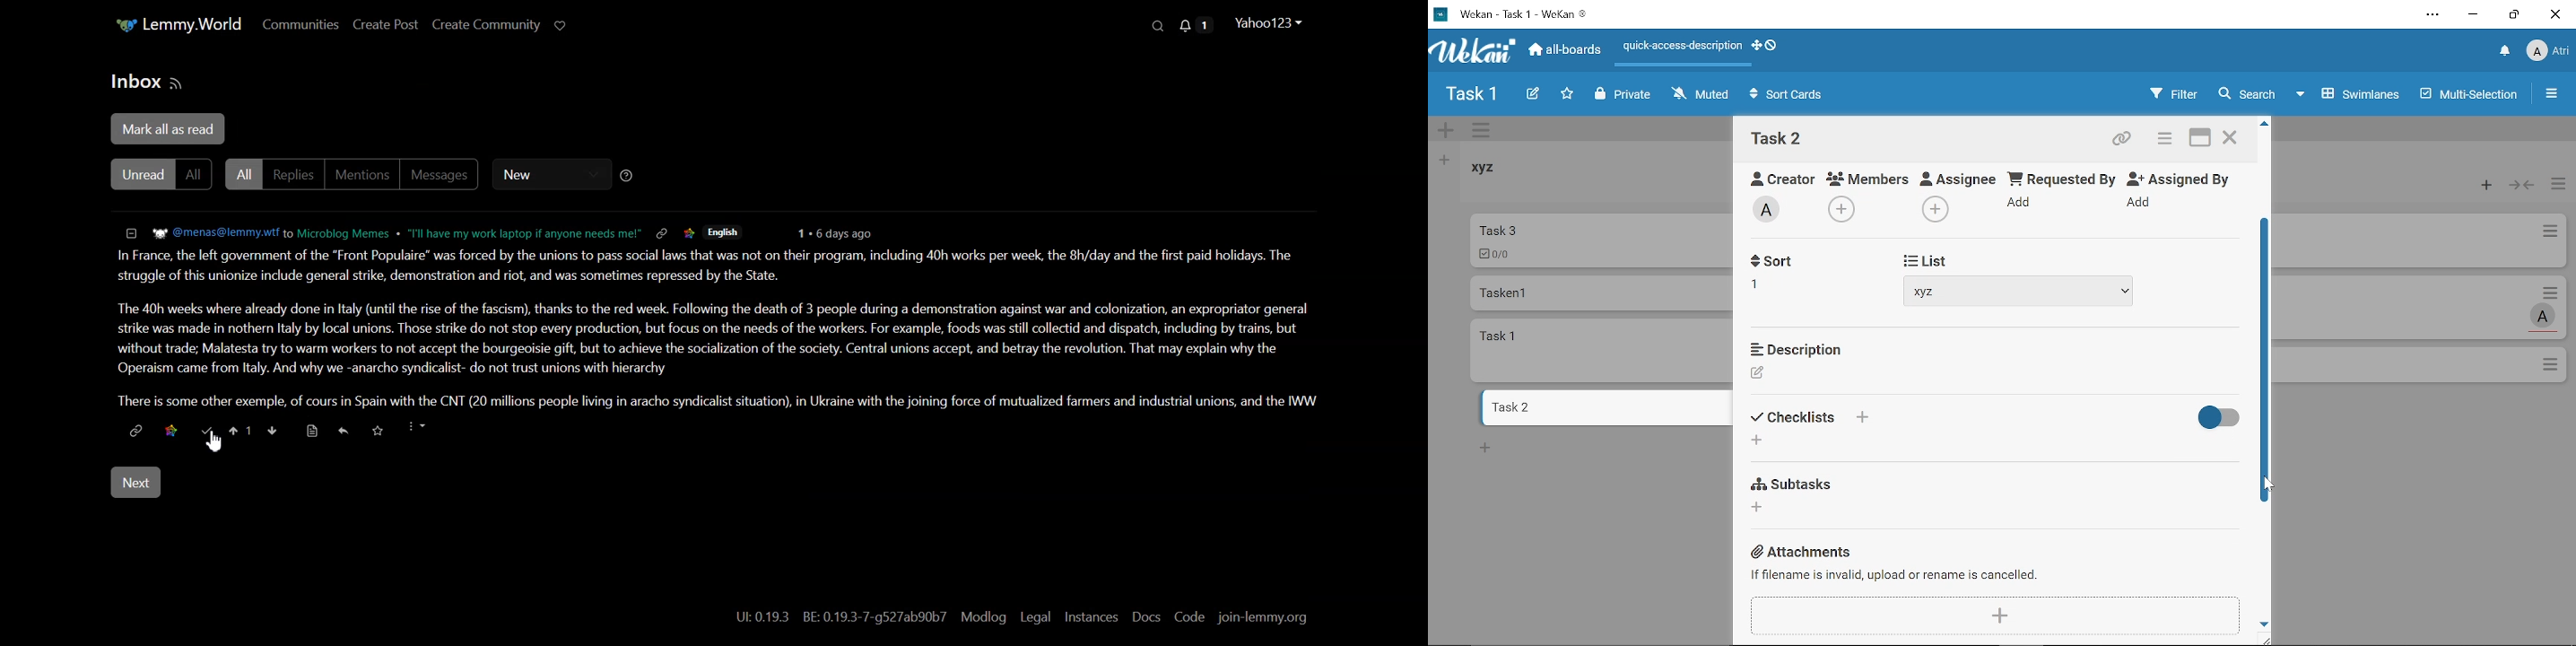  What do you see at coordinates (343, 431) in the screenshot?
I see `Reply` at bounding box center [343, 431].